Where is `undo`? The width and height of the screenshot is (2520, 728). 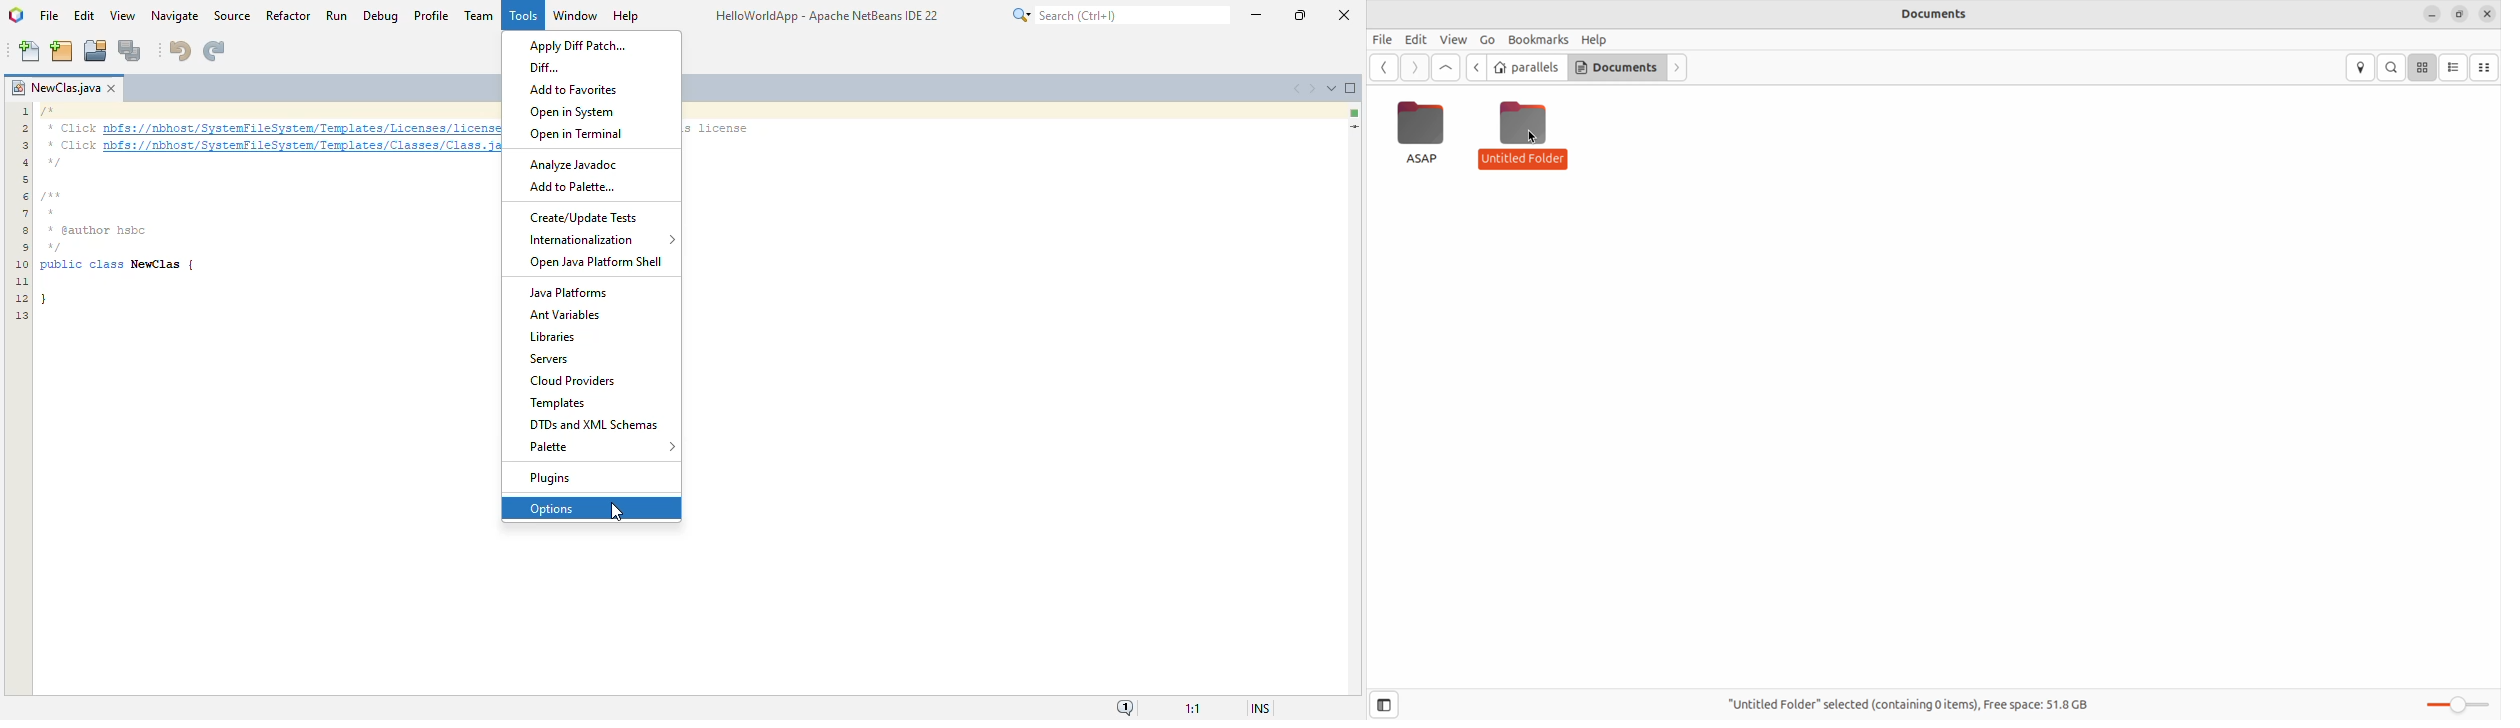
undo is located at coordinates (180, 51).